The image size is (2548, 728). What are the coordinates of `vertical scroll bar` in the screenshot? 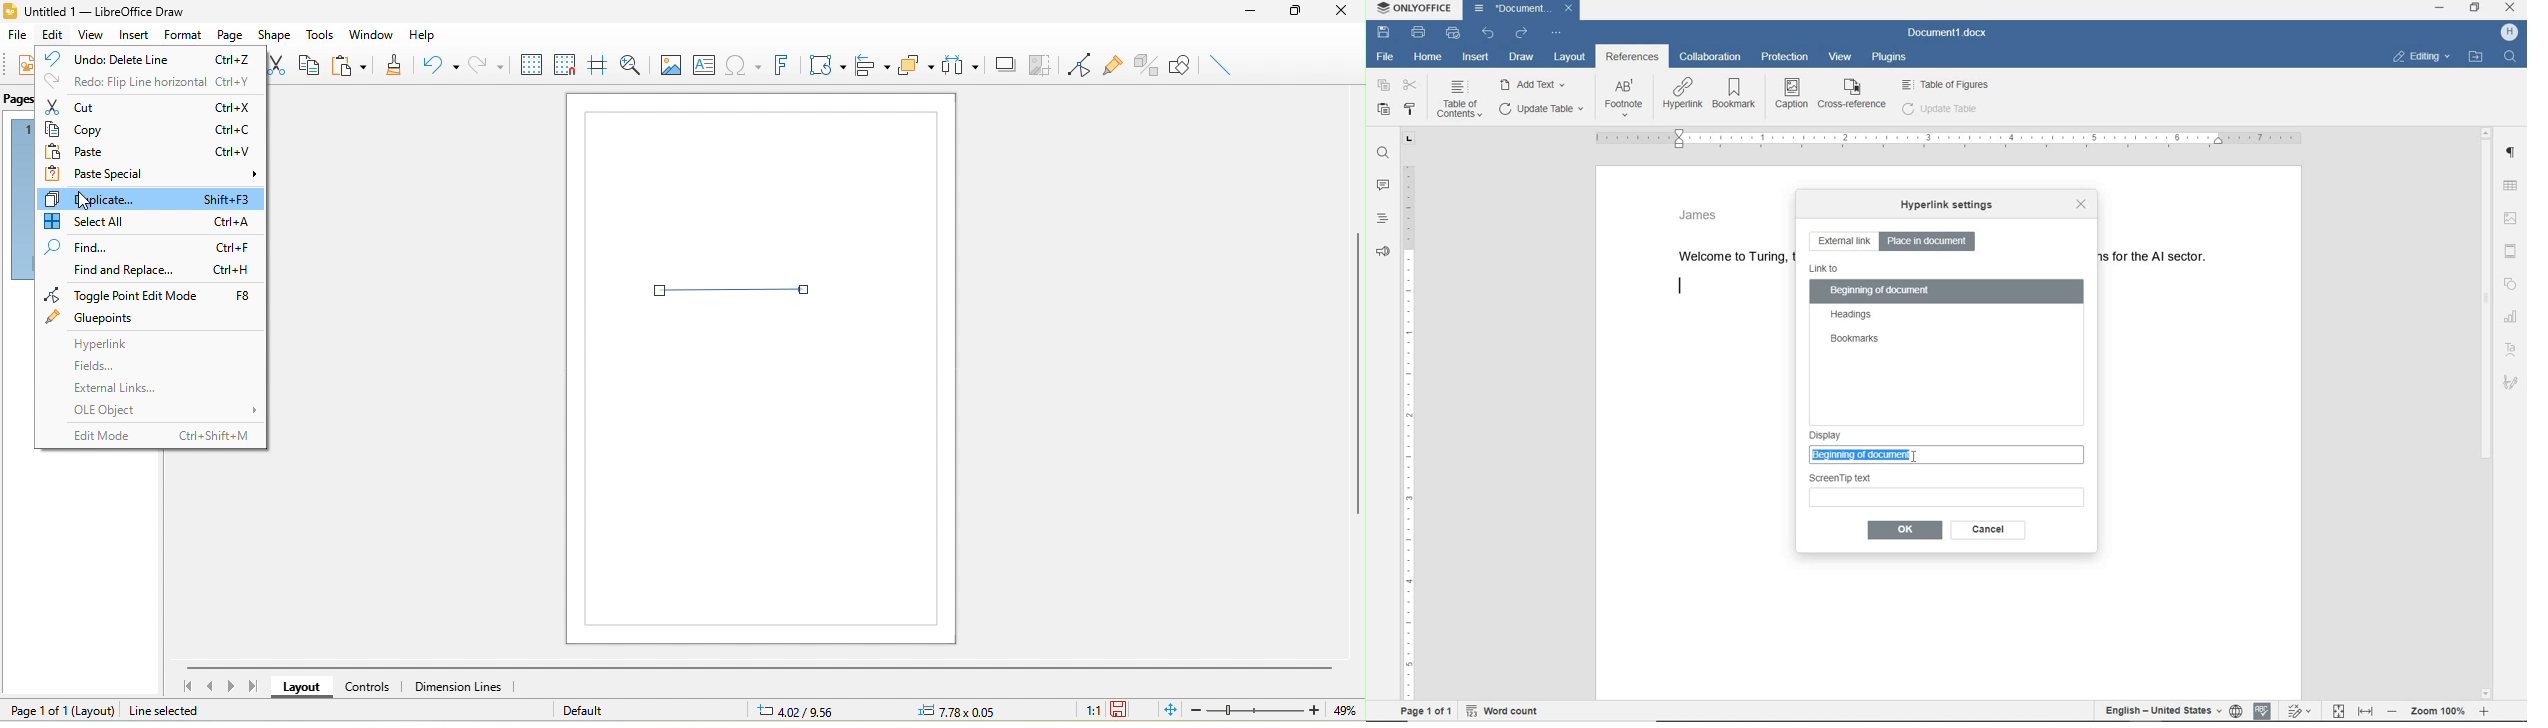 It's located at (1357, 371).